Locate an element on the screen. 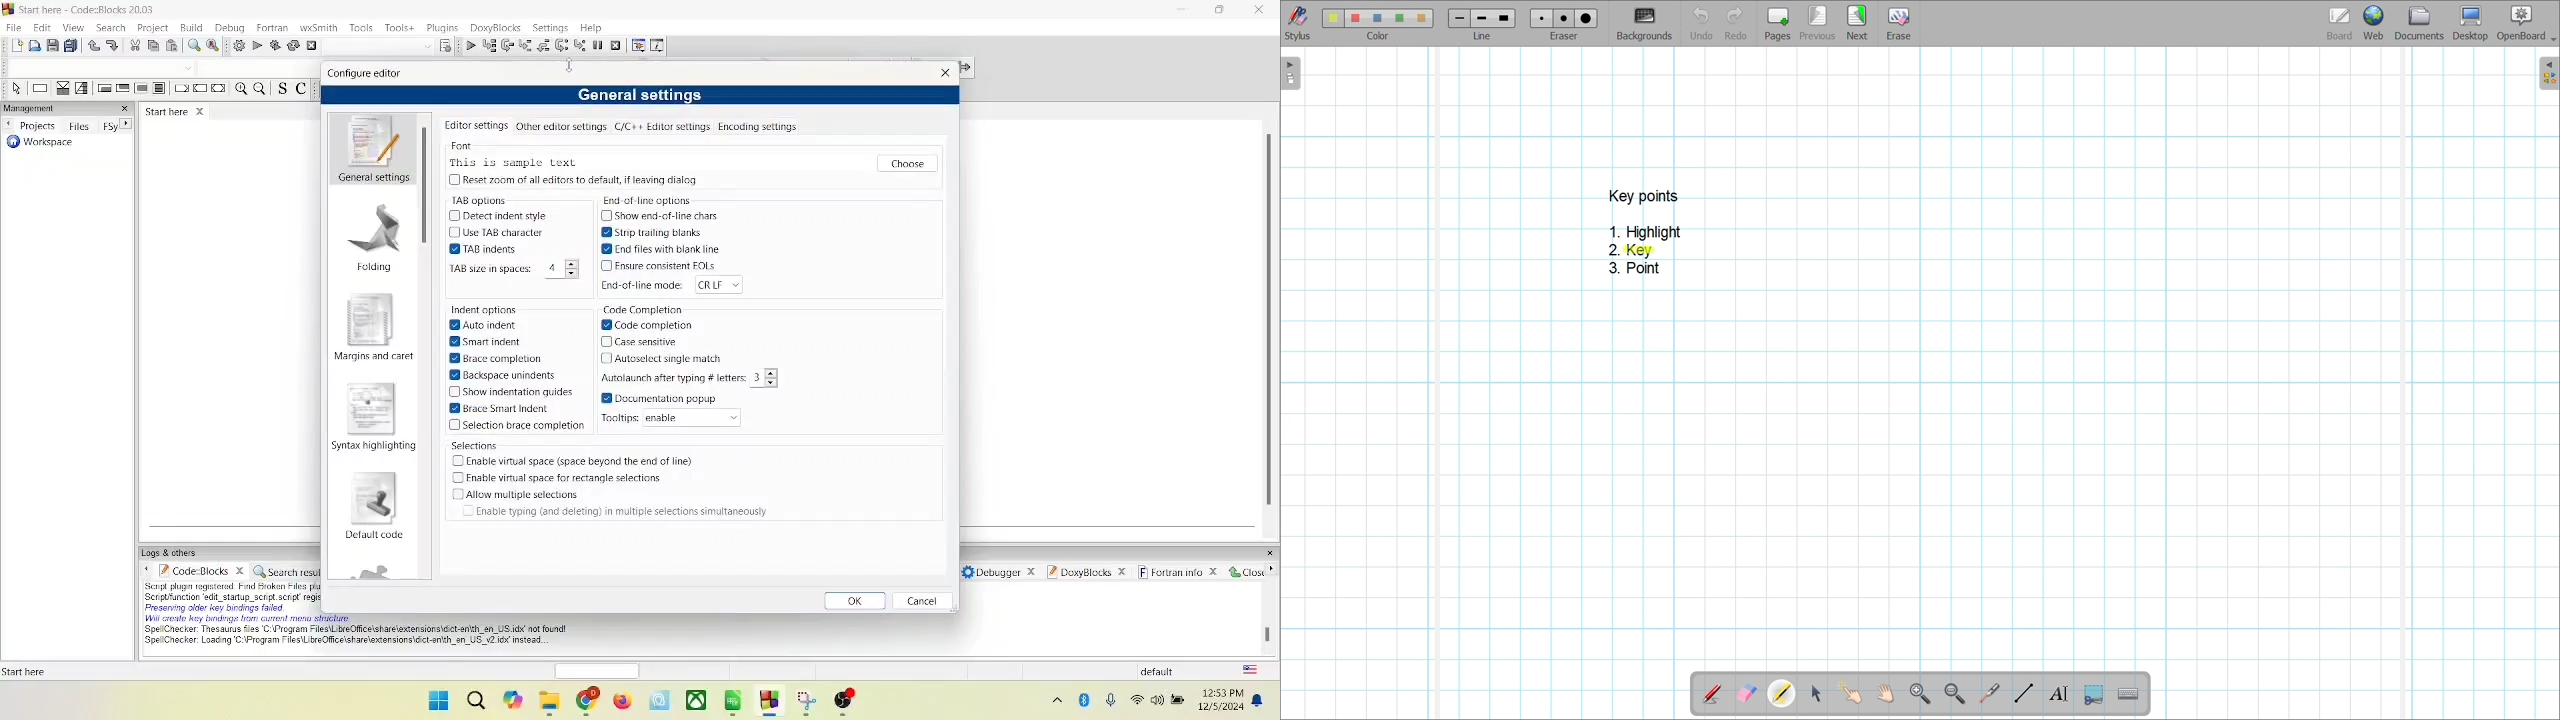  line 3 is located at coordinates (1503, 18).